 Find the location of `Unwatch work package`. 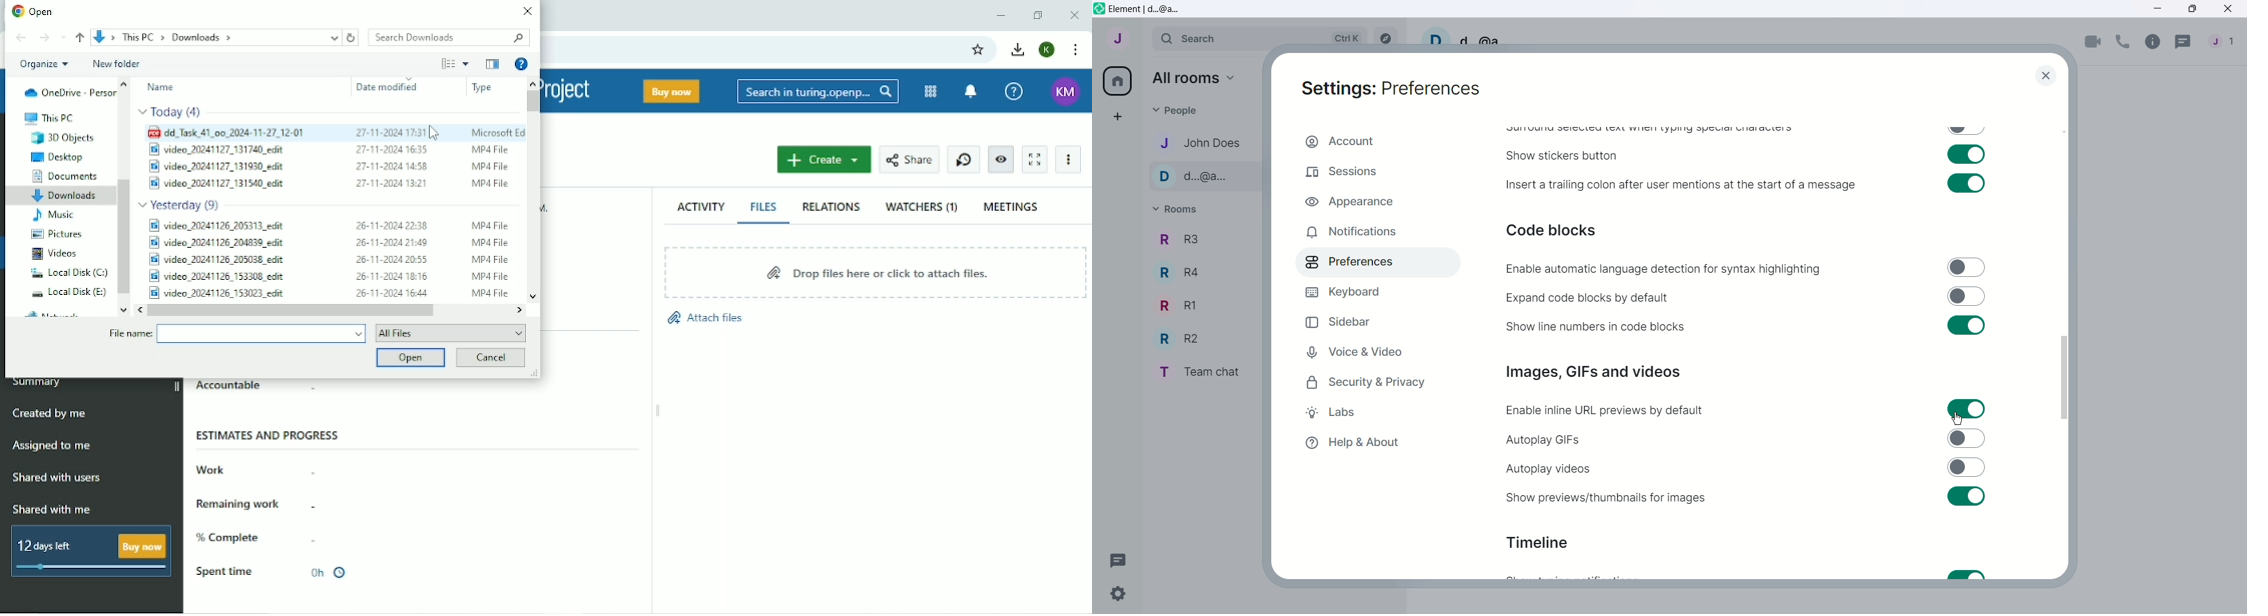

Unwatch work package is located at coordinates (1001, 159).